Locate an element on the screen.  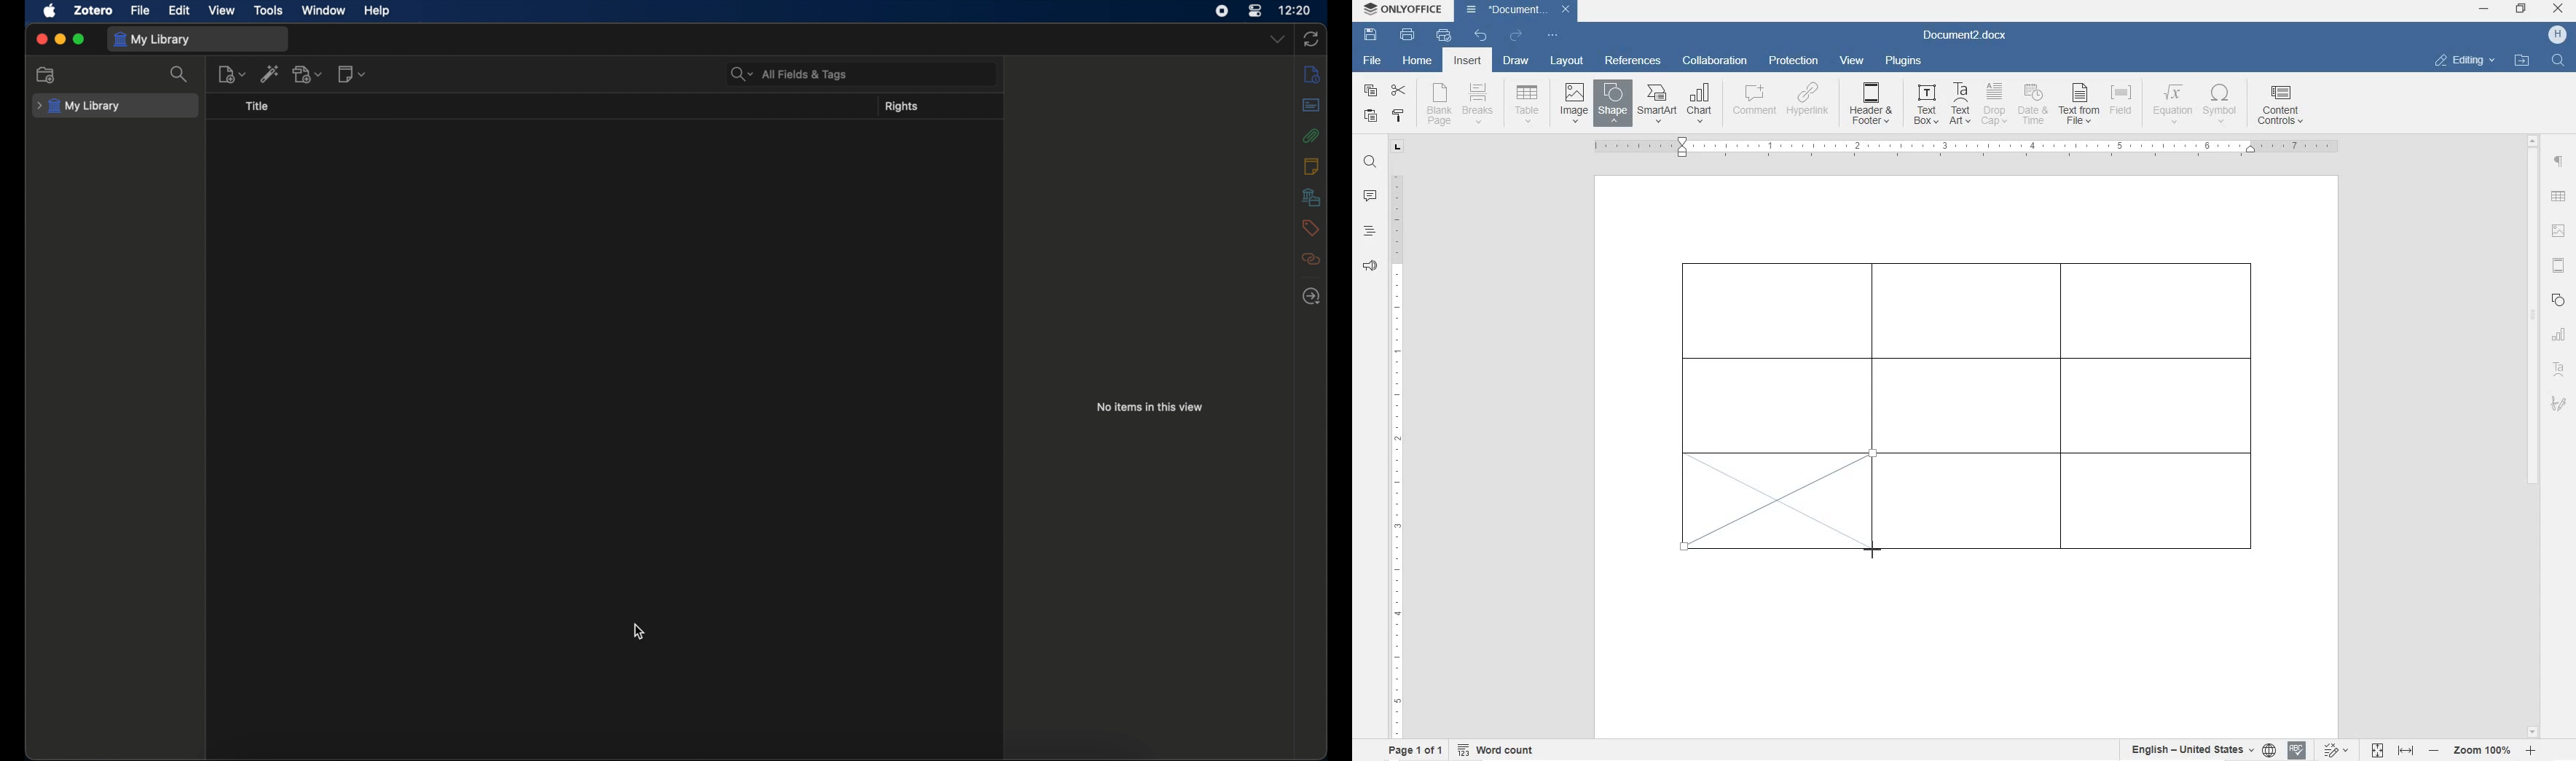
relate is located at coordinates (1311, 259).